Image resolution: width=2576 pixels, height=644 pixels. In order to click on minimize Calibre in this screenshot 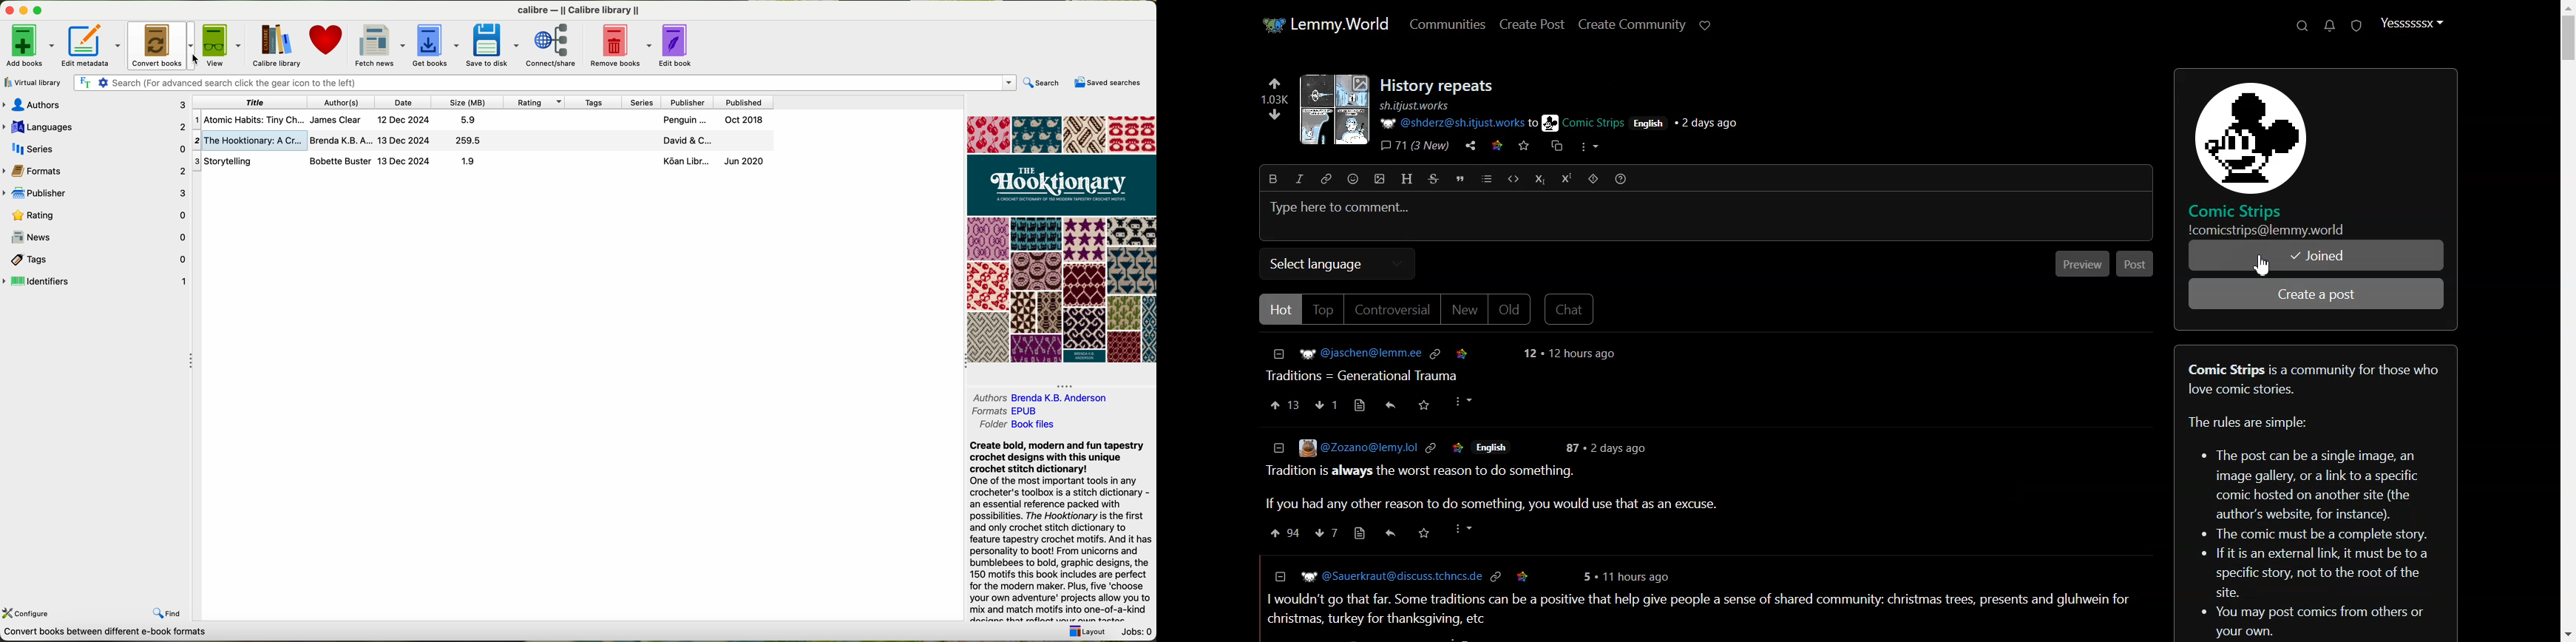, I will do `click(24, 11)`.